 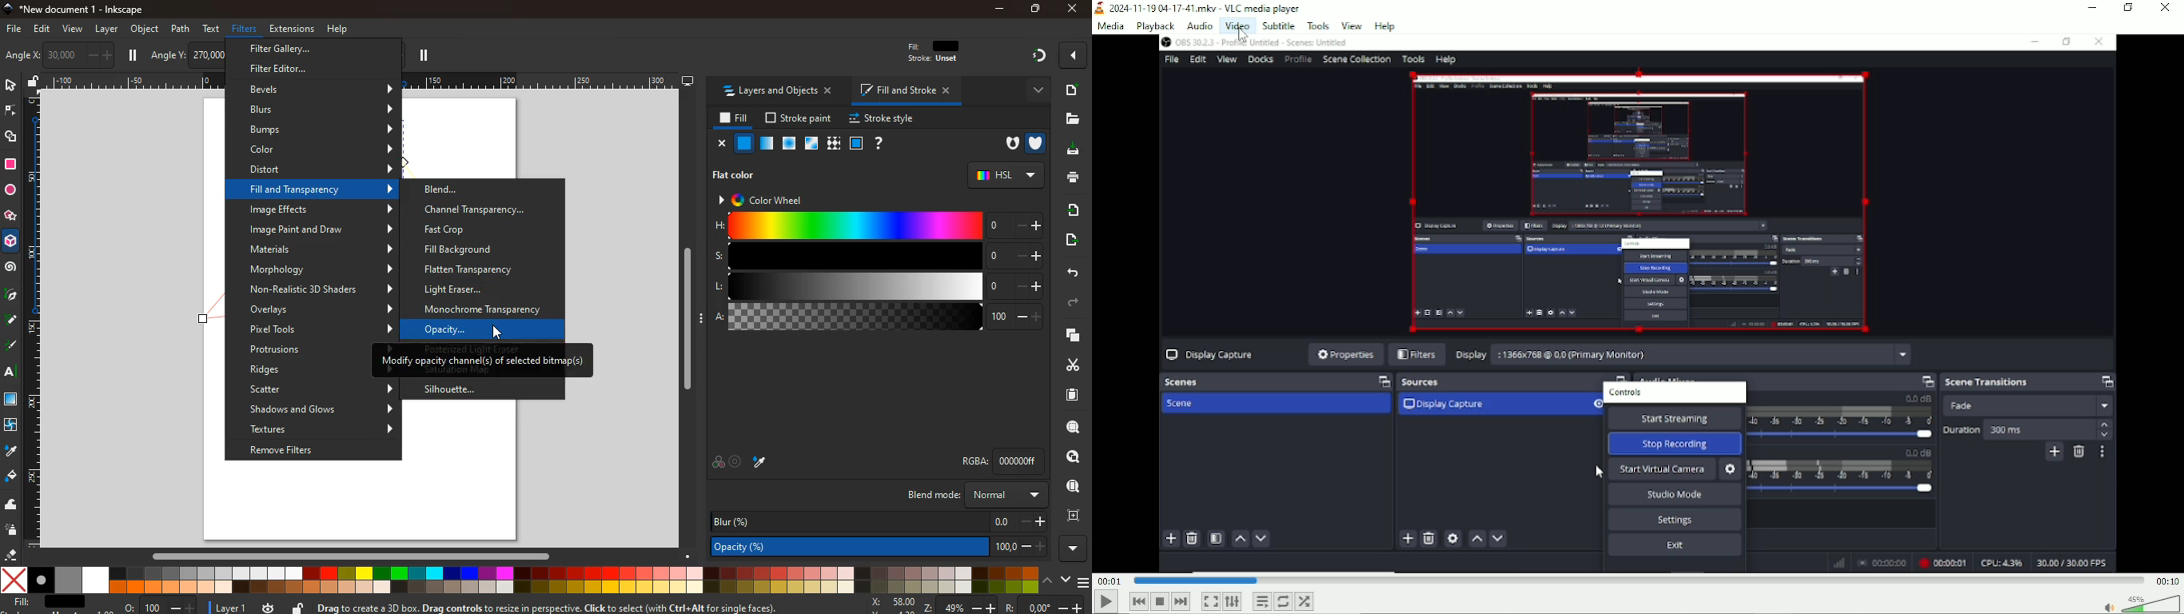 I want to click on morphology, so click(x=320, y=269).